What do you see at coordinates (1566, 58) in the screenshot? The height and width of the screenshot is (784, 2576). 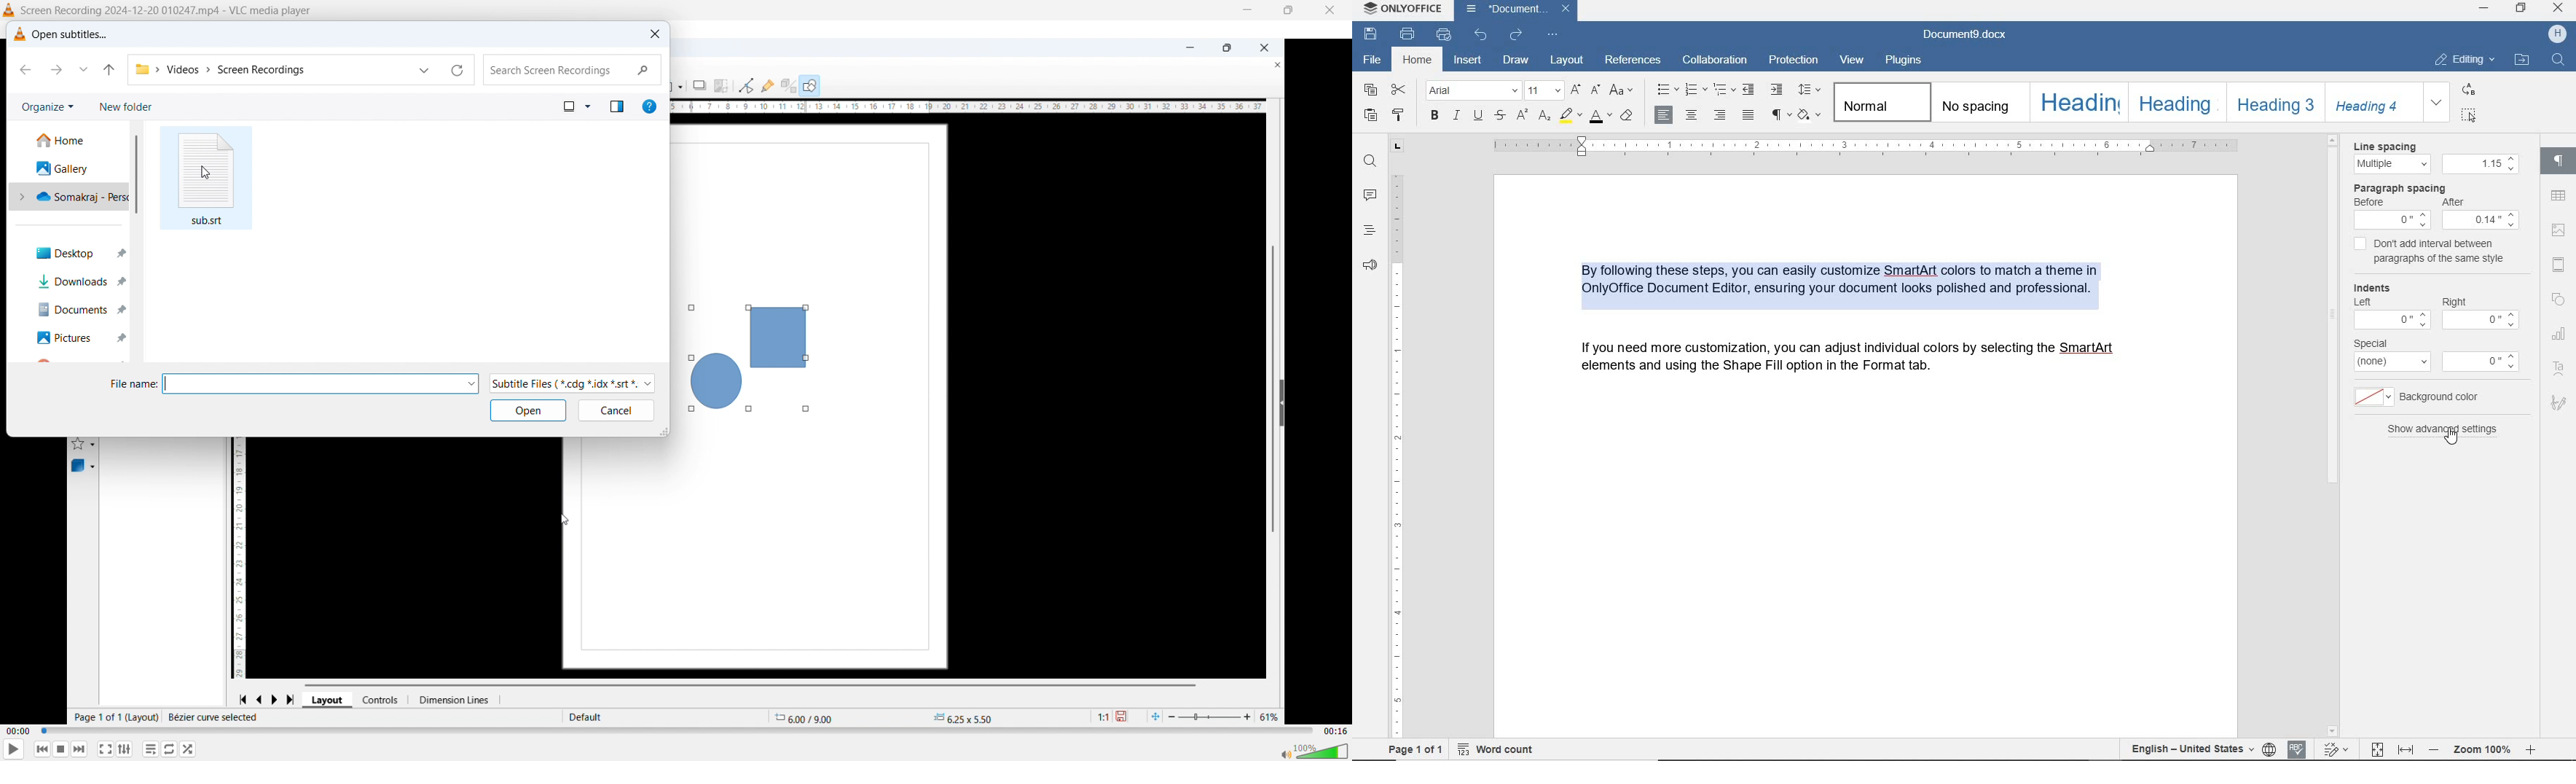 I see `layout` at bounding box center [1566, 58].